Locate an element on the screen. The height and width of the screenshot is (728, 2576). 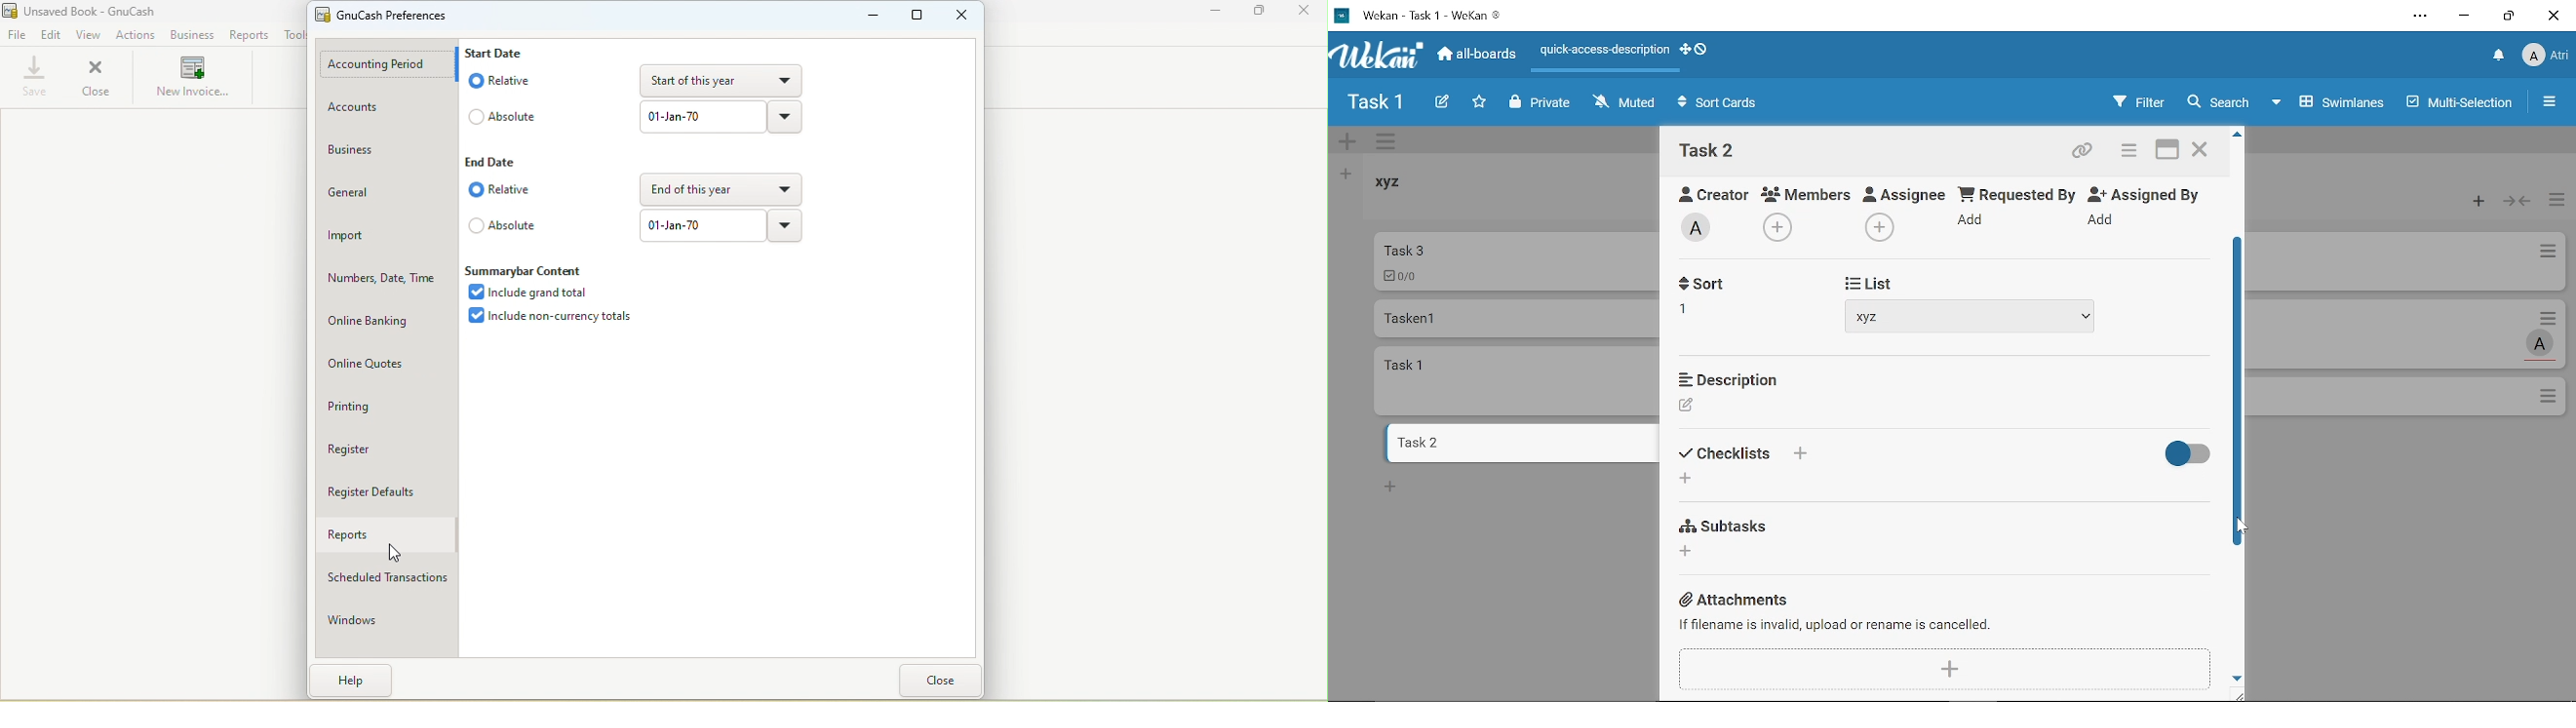
Create is located at coordinates (1441, 103).